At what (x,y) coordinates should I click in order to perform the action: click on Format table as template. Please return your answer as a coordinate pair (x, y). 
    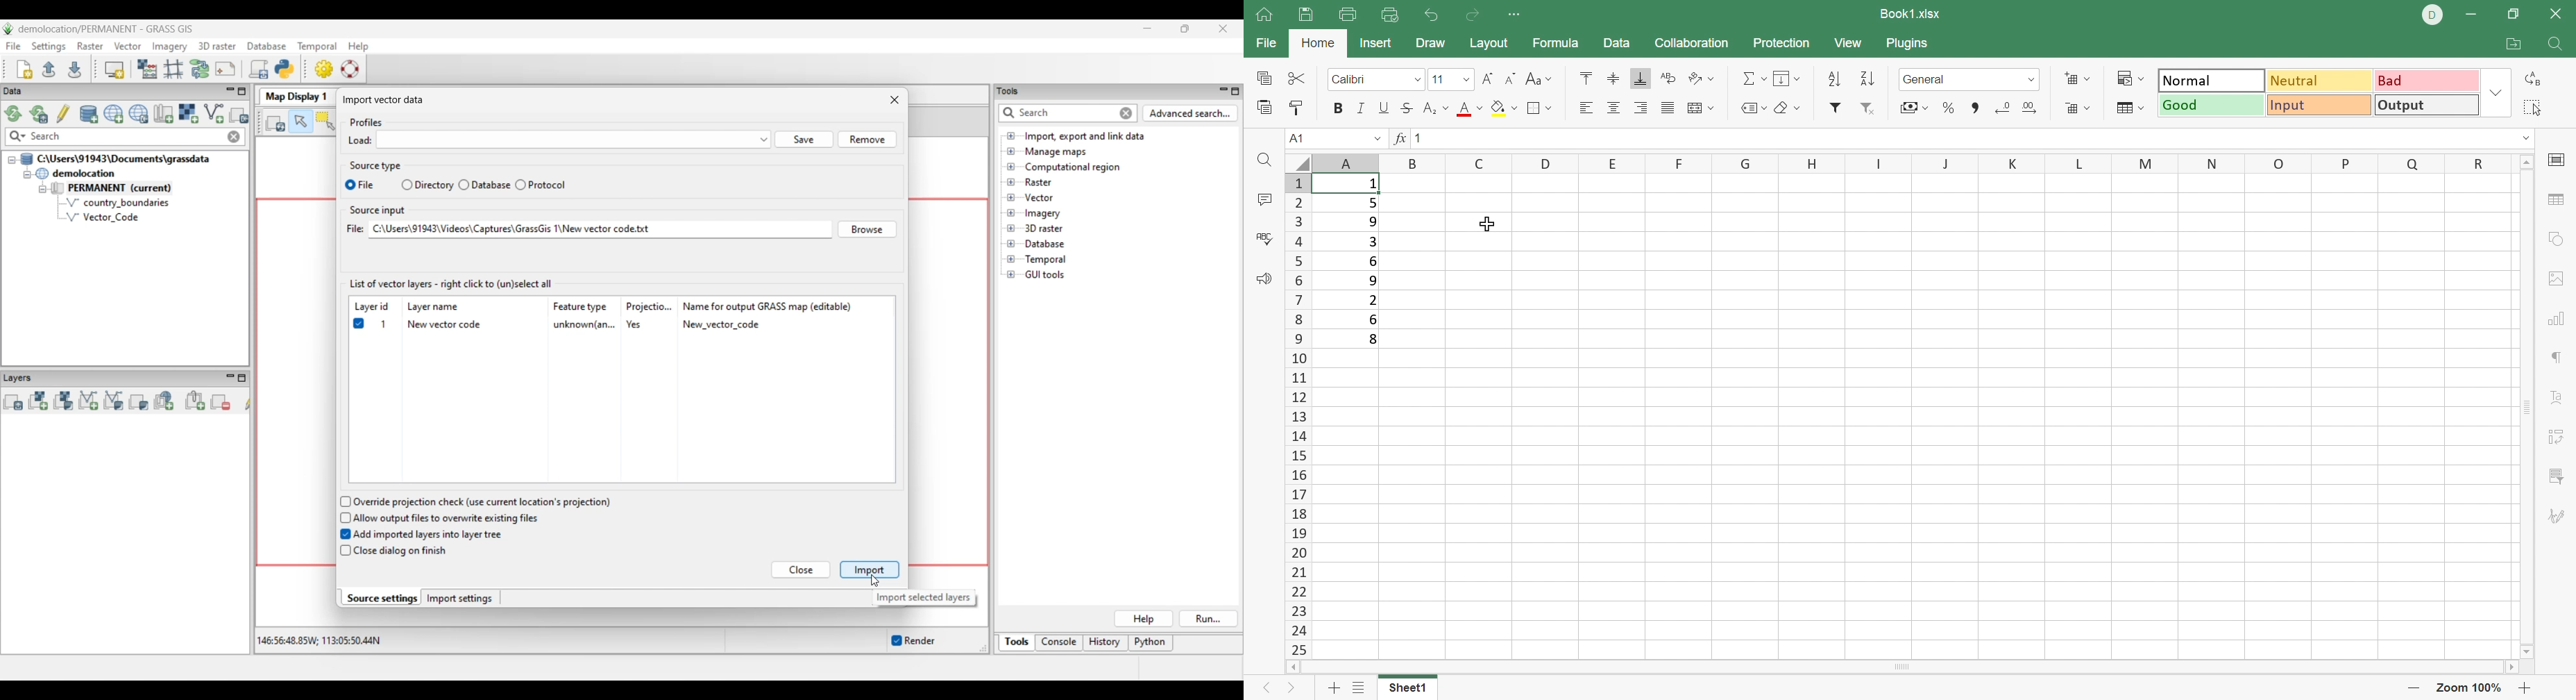
    Looking at the image, I should click on (2129, 110).